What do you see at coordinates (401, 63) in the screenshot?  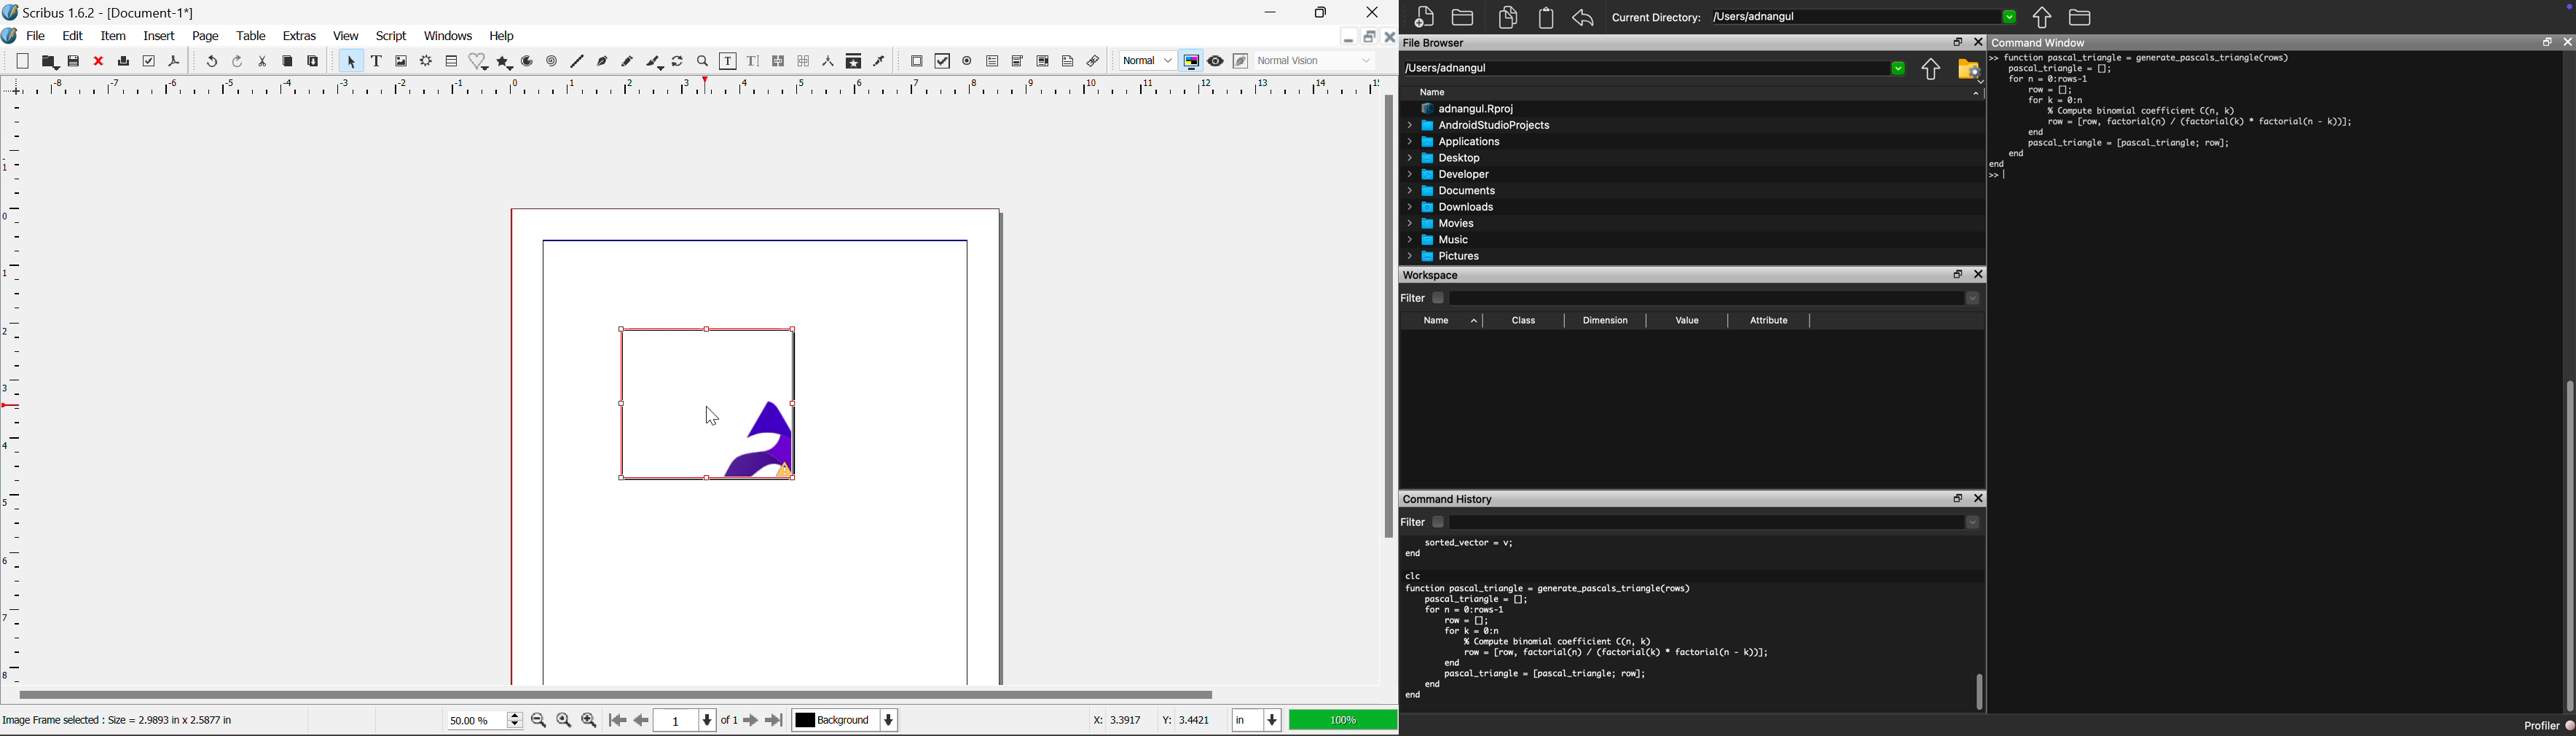 I see `Image Frame` at bounding box center [401, 63].